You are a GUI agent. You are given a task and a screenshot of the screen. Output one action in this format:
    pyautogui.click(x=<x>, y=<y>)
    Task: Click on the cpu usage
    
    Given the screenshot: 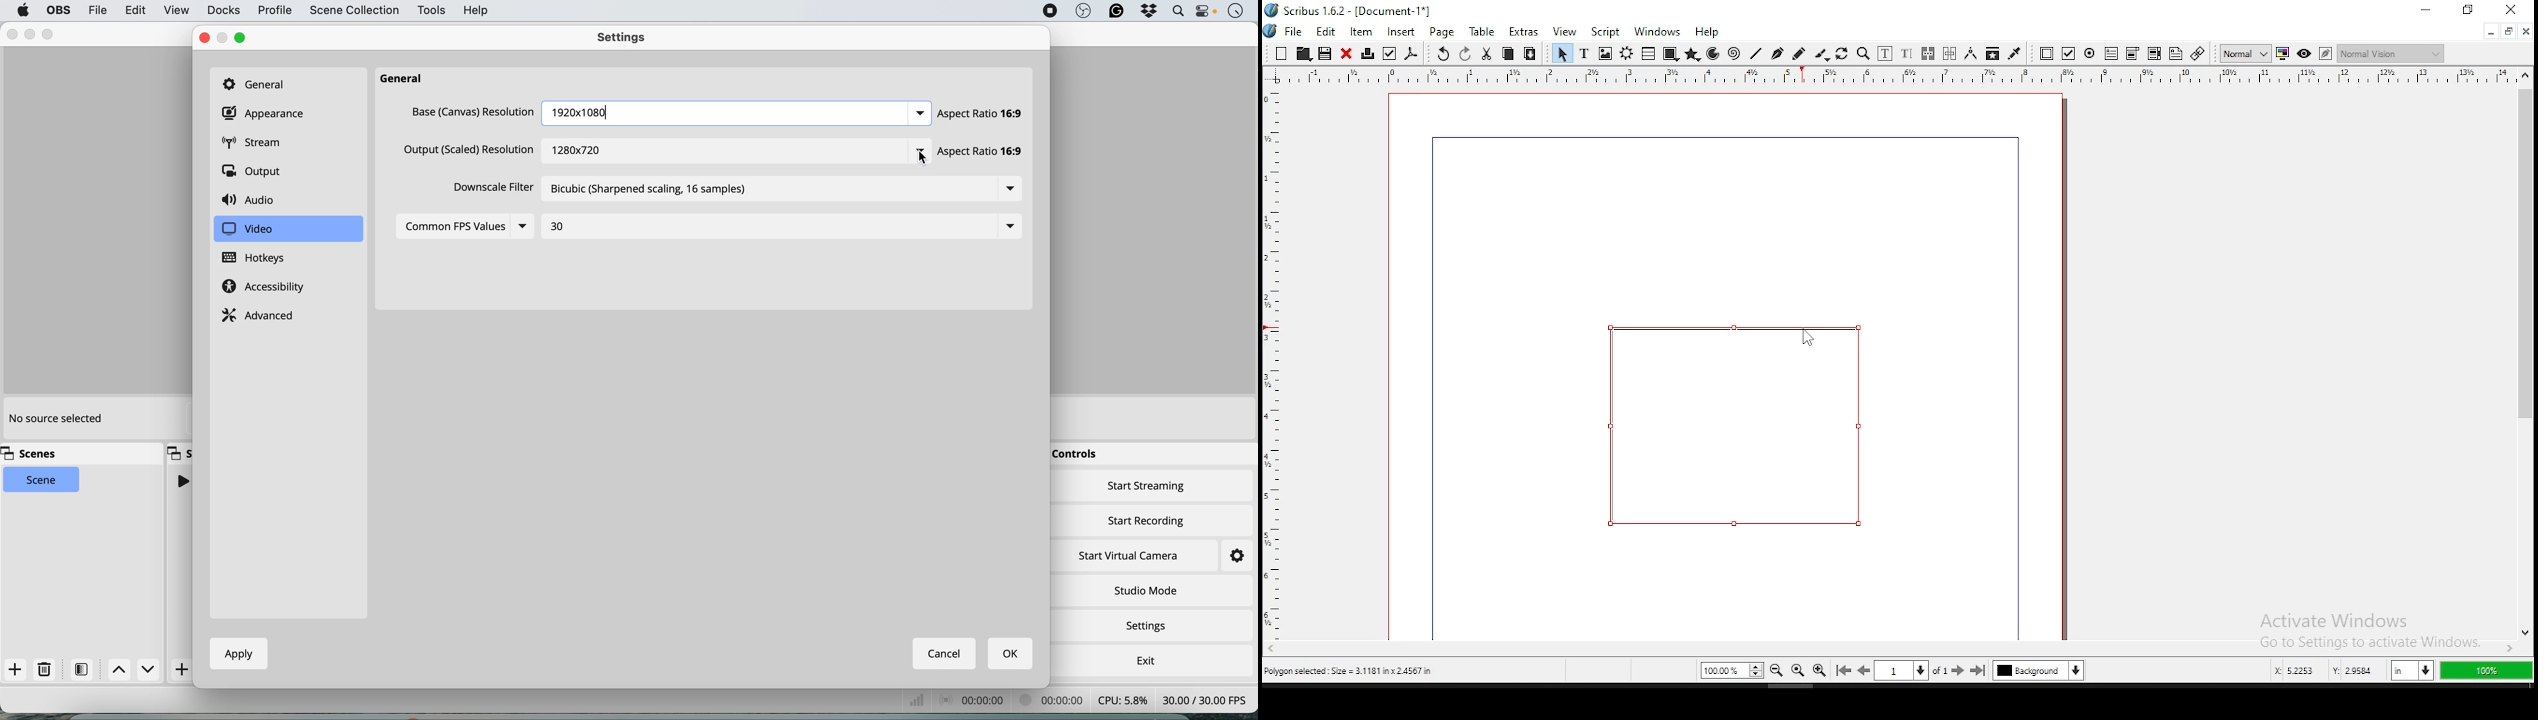 What is the action you would take?
    pyautogui.click(x=1122, y=699)
    